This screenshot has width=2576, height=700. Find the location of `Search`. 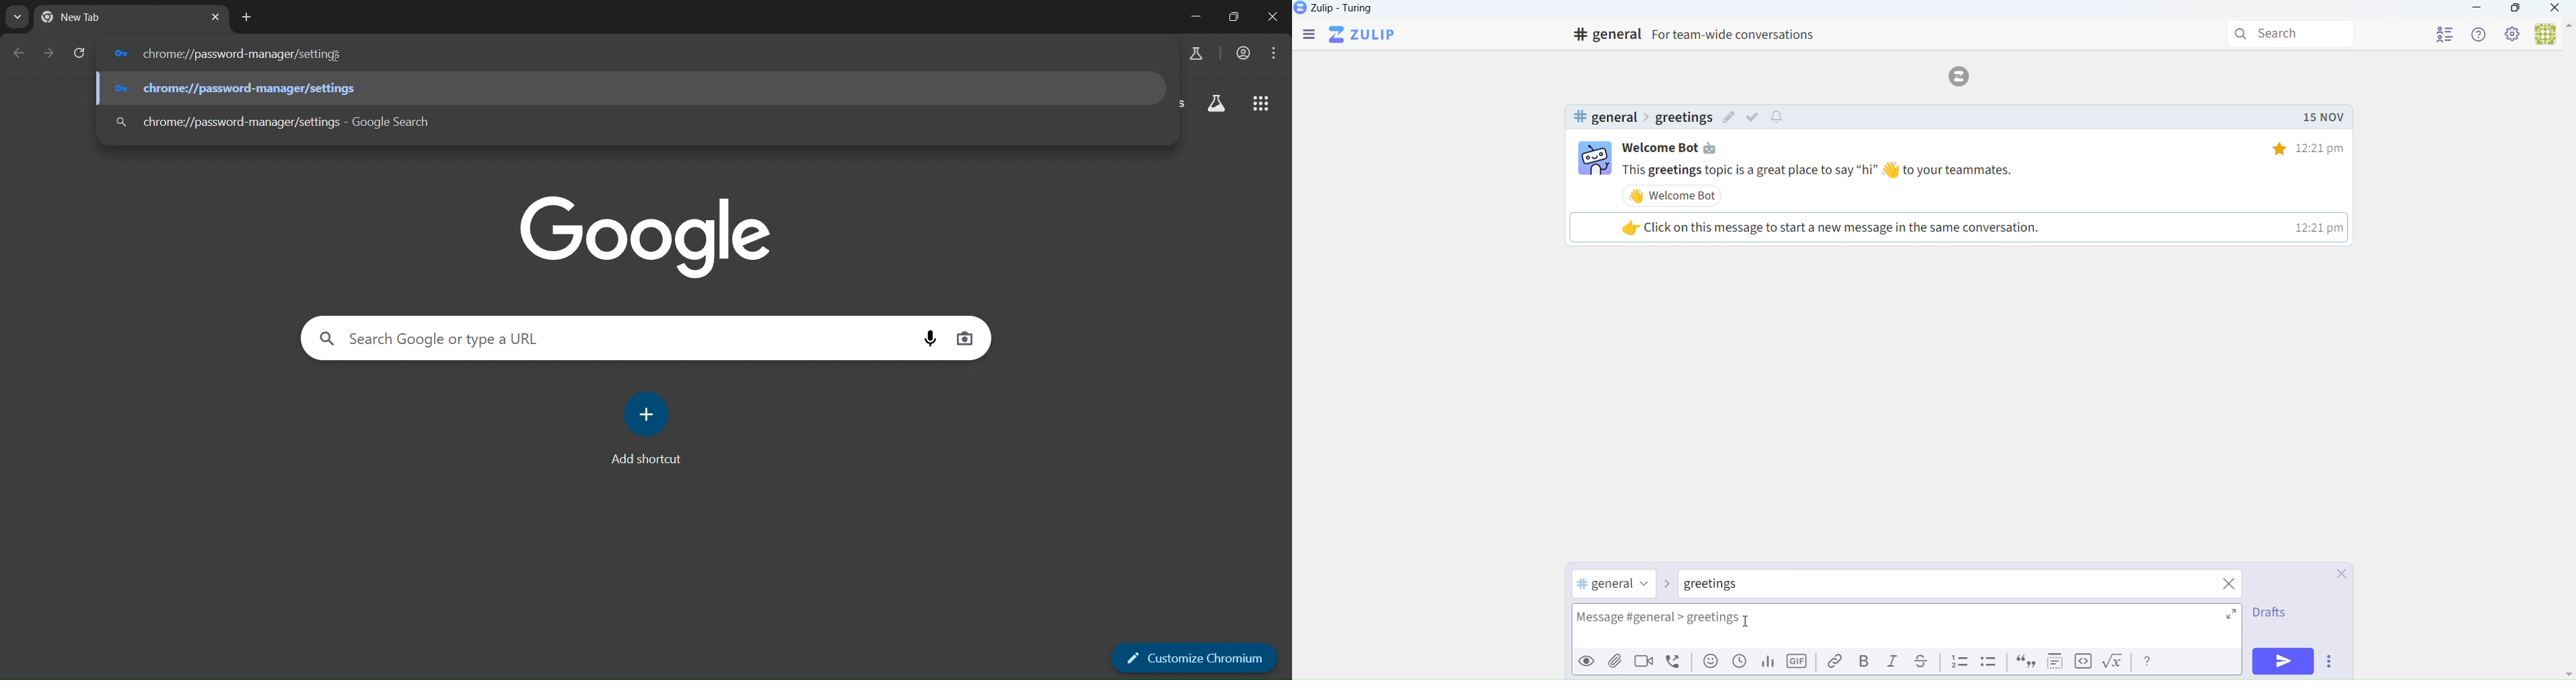

Search is located at coordinates (2293, 34).